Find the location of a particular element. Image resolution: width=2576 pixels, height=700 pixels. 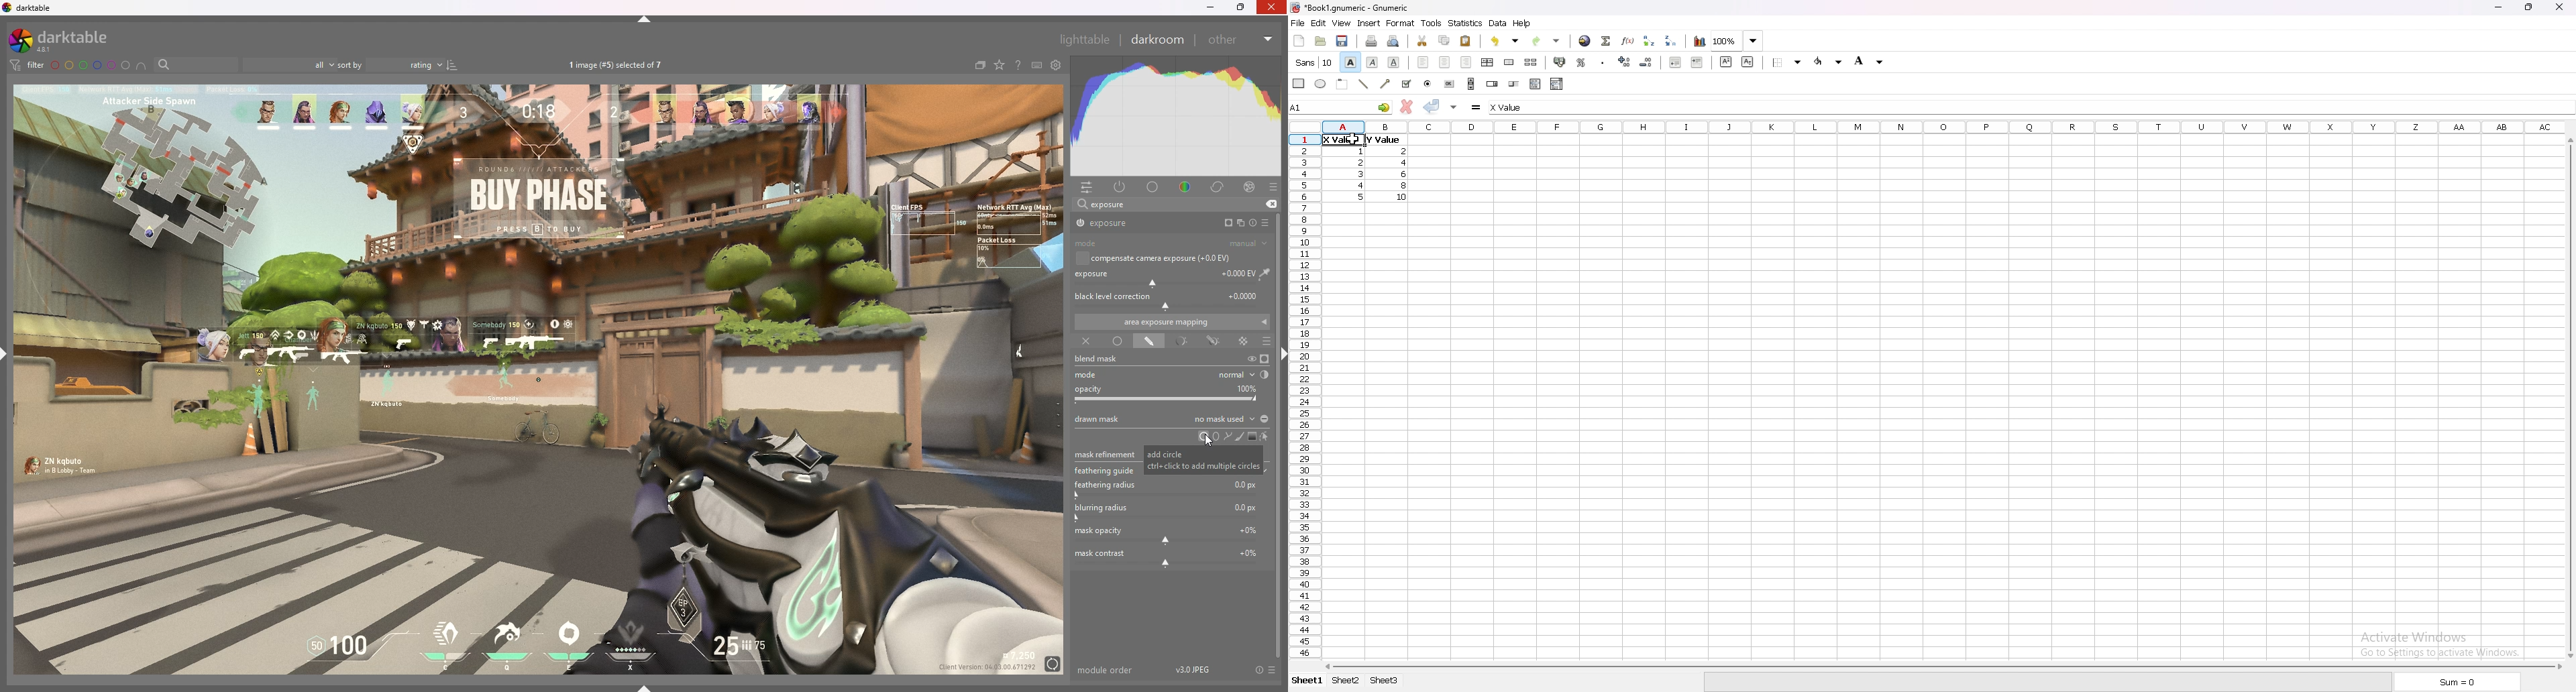

display mask is located at coordinates (1265, 359).